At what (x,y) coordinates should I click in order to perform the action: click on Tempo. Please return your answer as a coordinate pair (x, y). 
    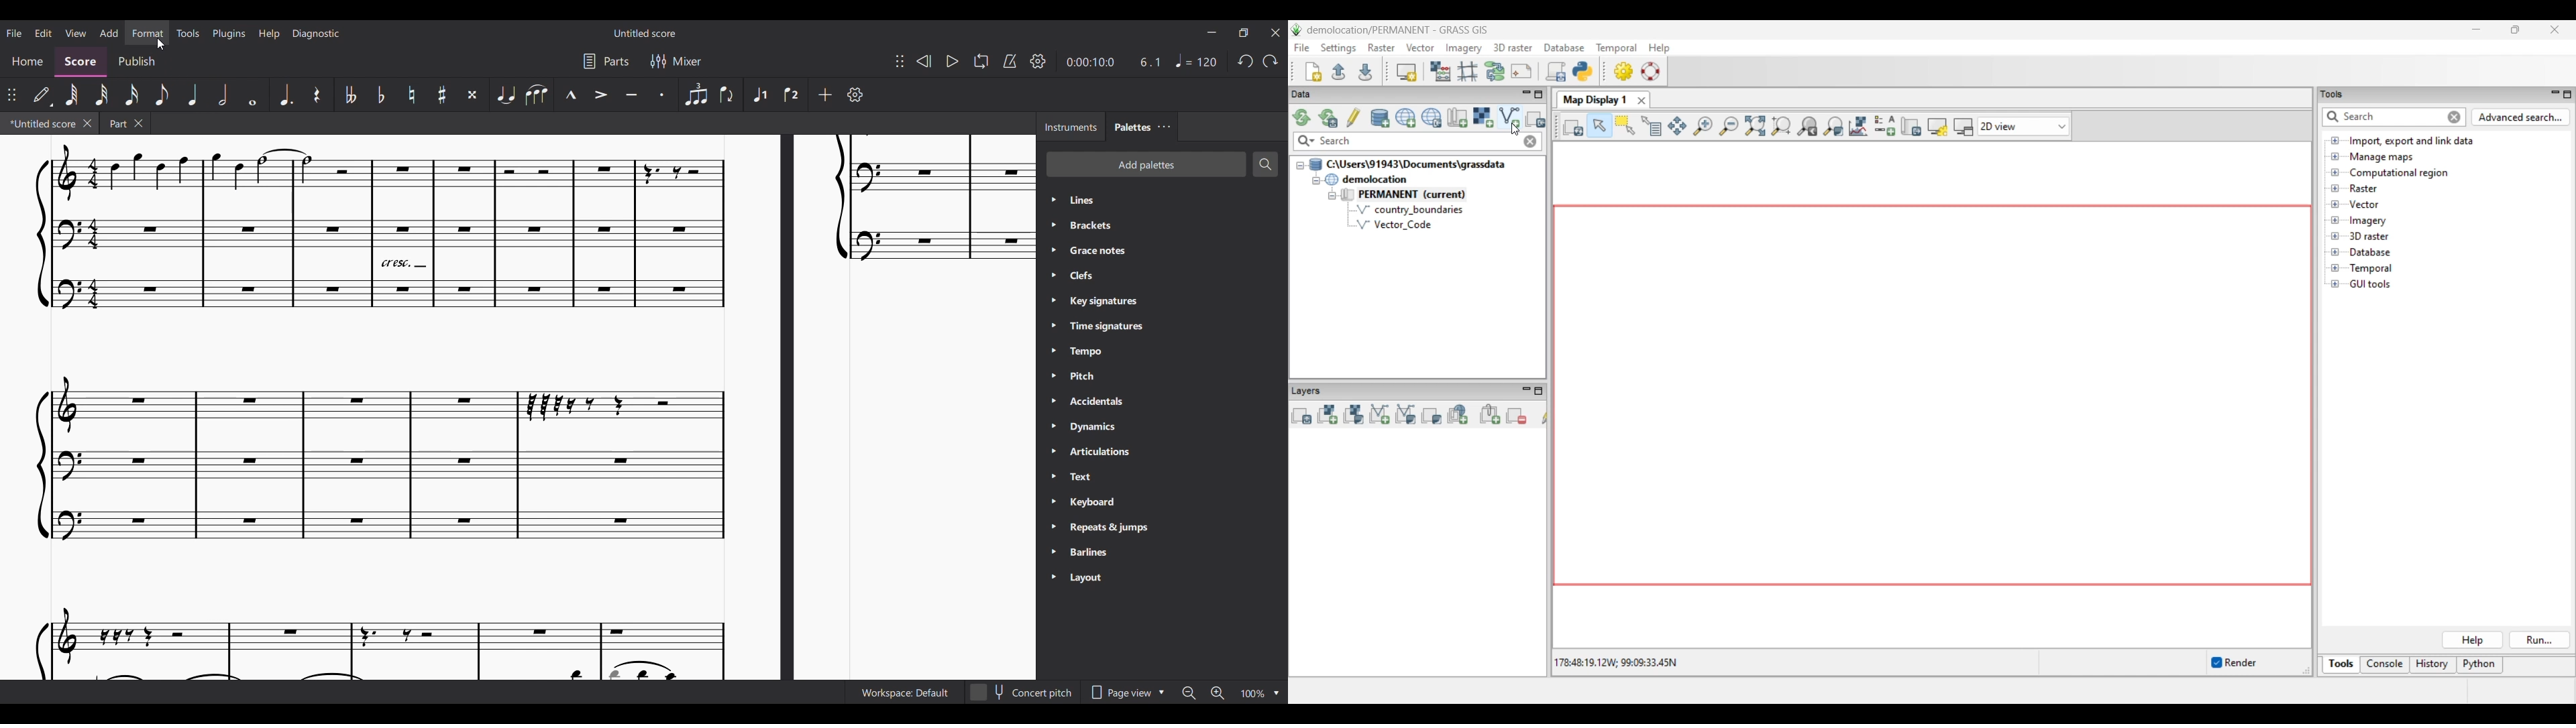
    Looking at the image, I should click on (1196, 60).